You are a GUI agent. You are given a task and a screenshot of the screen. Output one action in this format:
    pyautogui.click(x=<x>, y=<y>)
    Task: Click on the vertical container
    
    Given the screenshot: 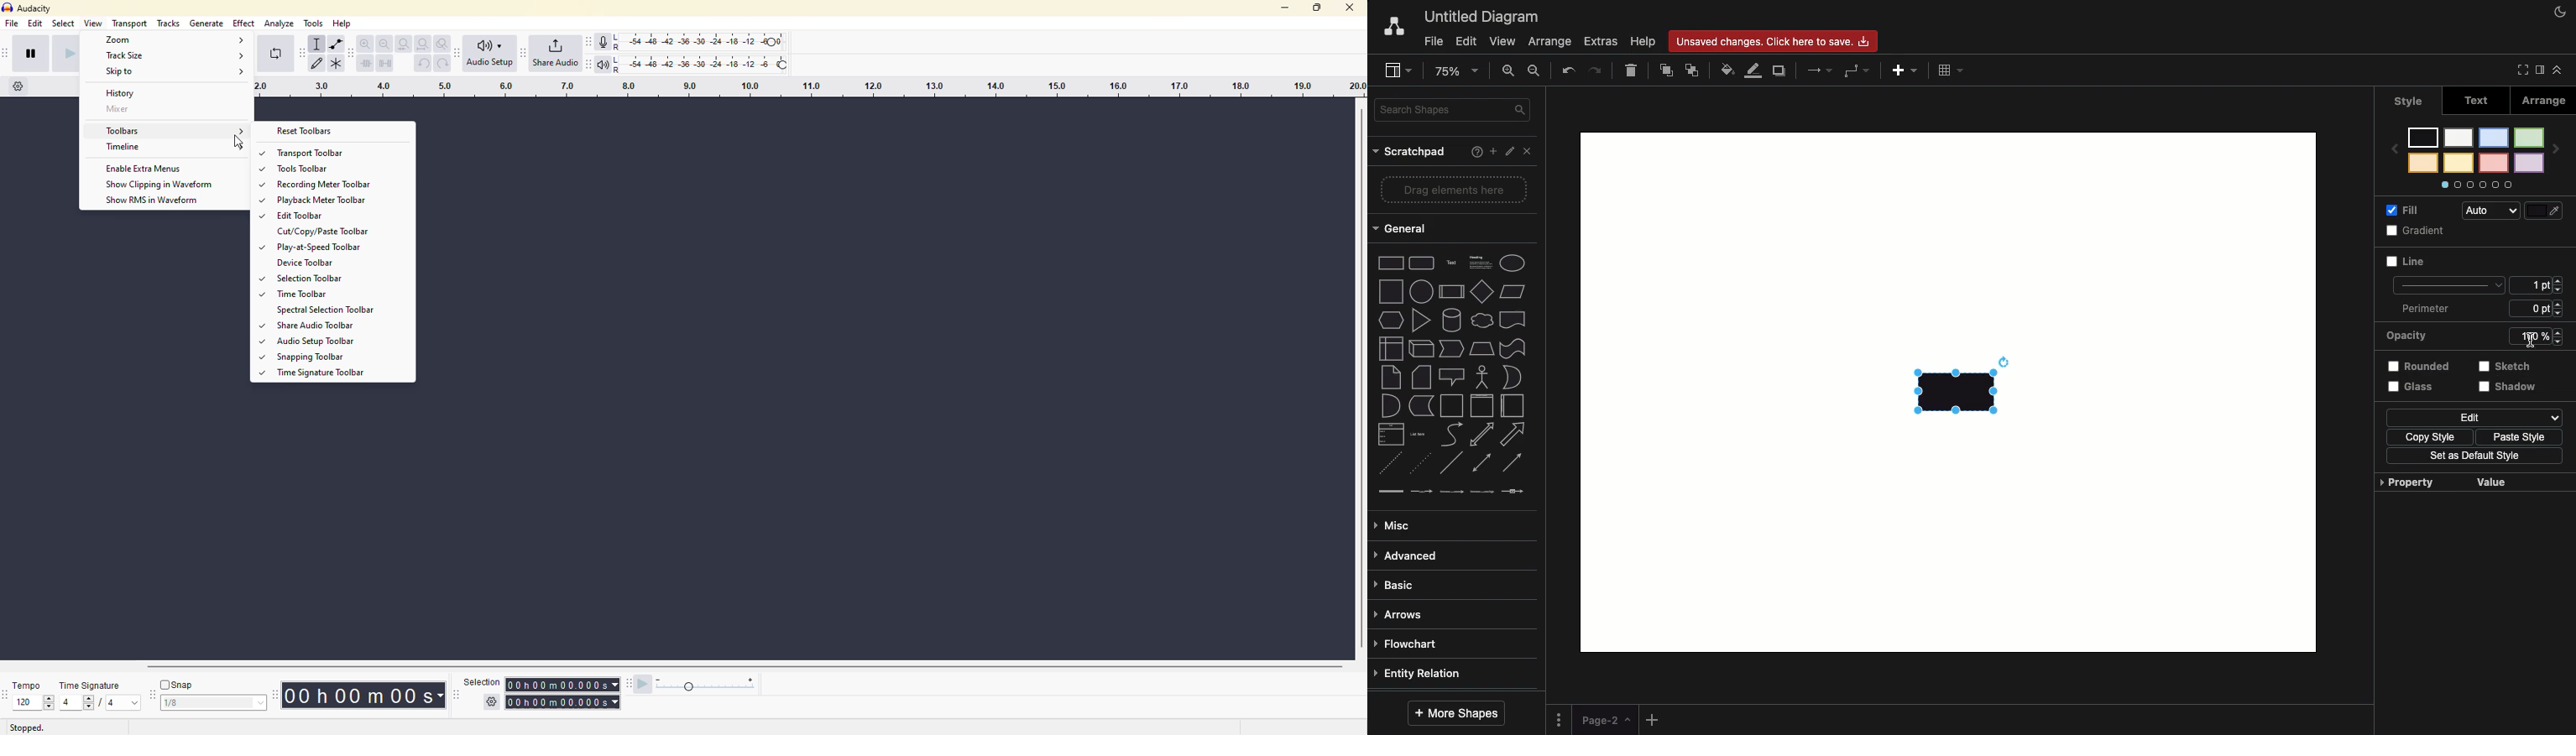 What is the action you would take?
    pyautogui.click(x=1481, y=407)
    